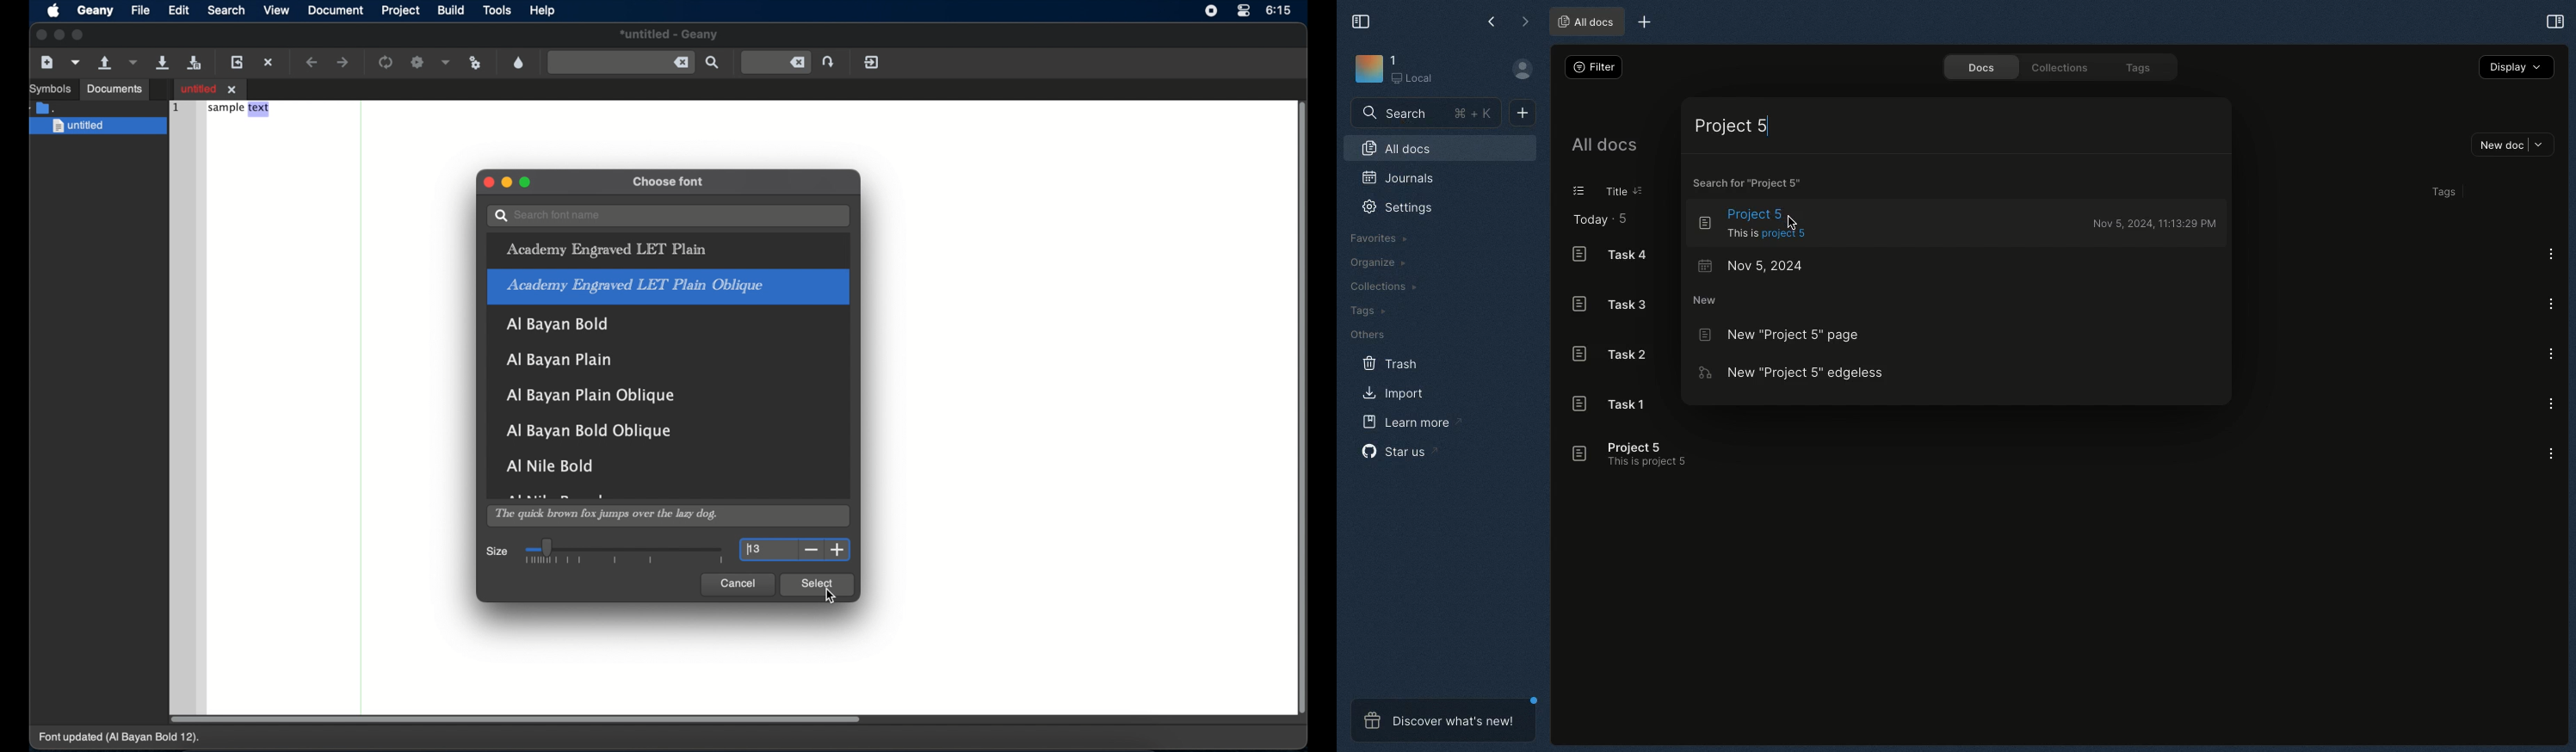 The height and width of the screenshot is (756, 2576). I want to click on User, so click(1522, 71).